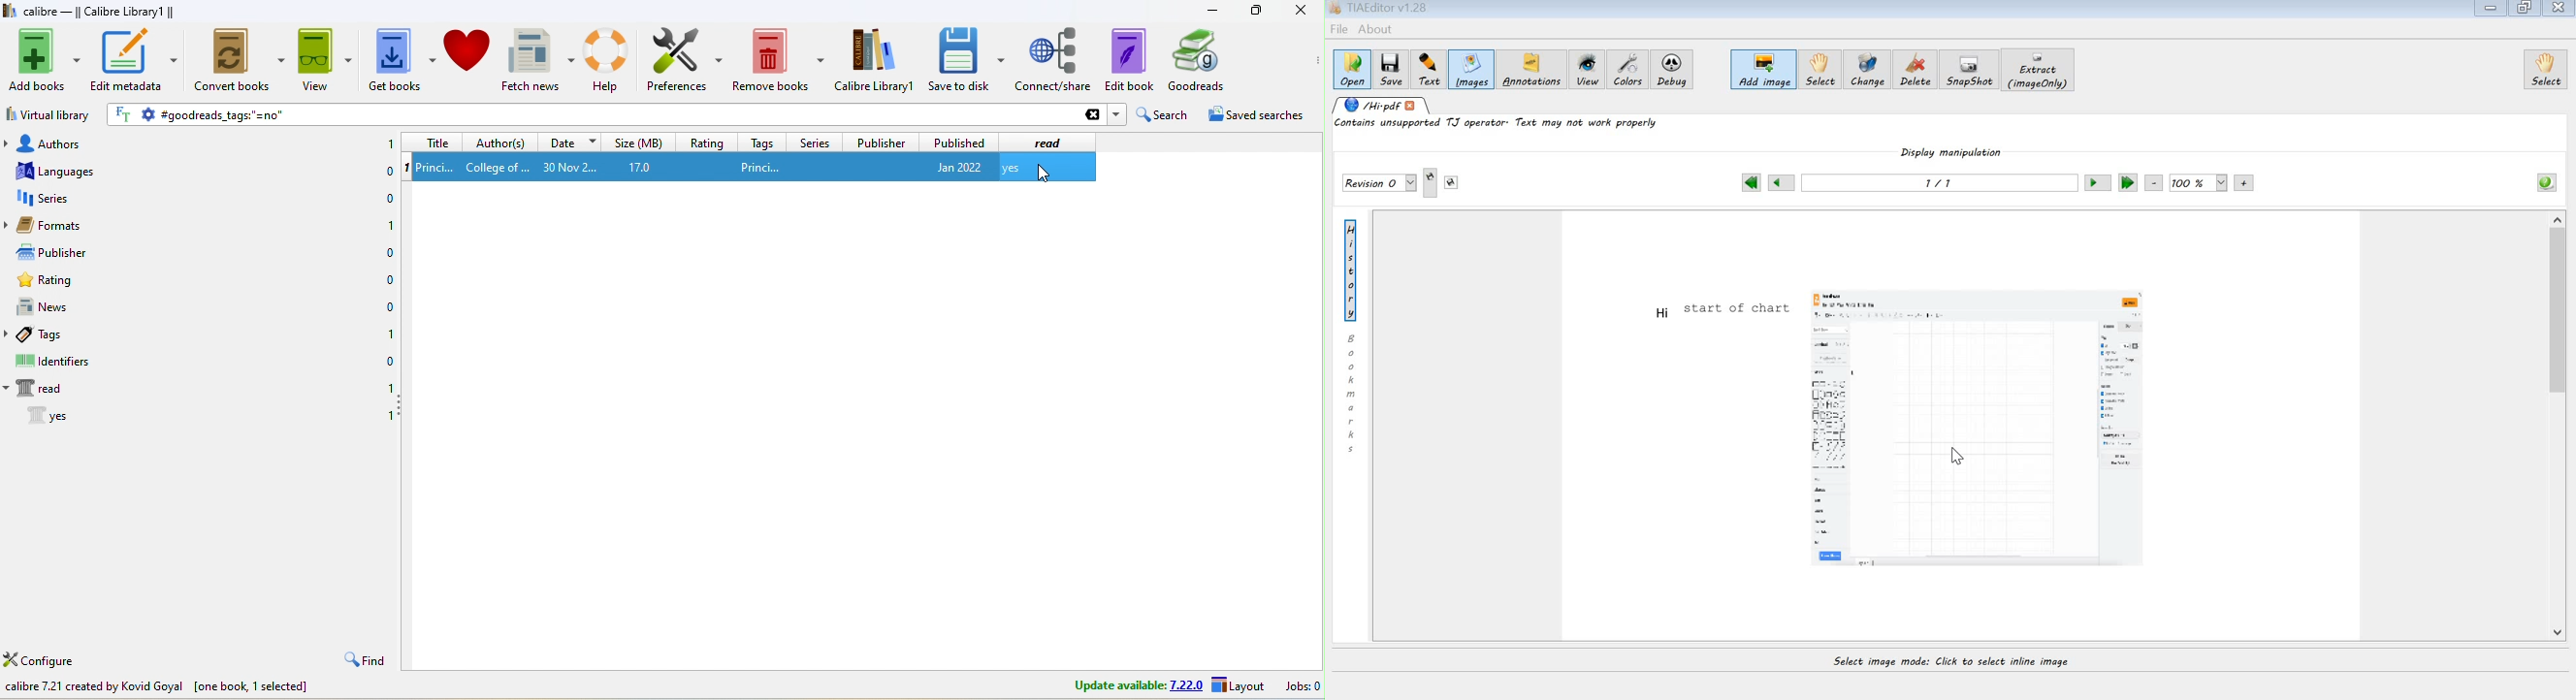 This screenshot has width=2576, height=700. I want to click on published, so click(958, 142).